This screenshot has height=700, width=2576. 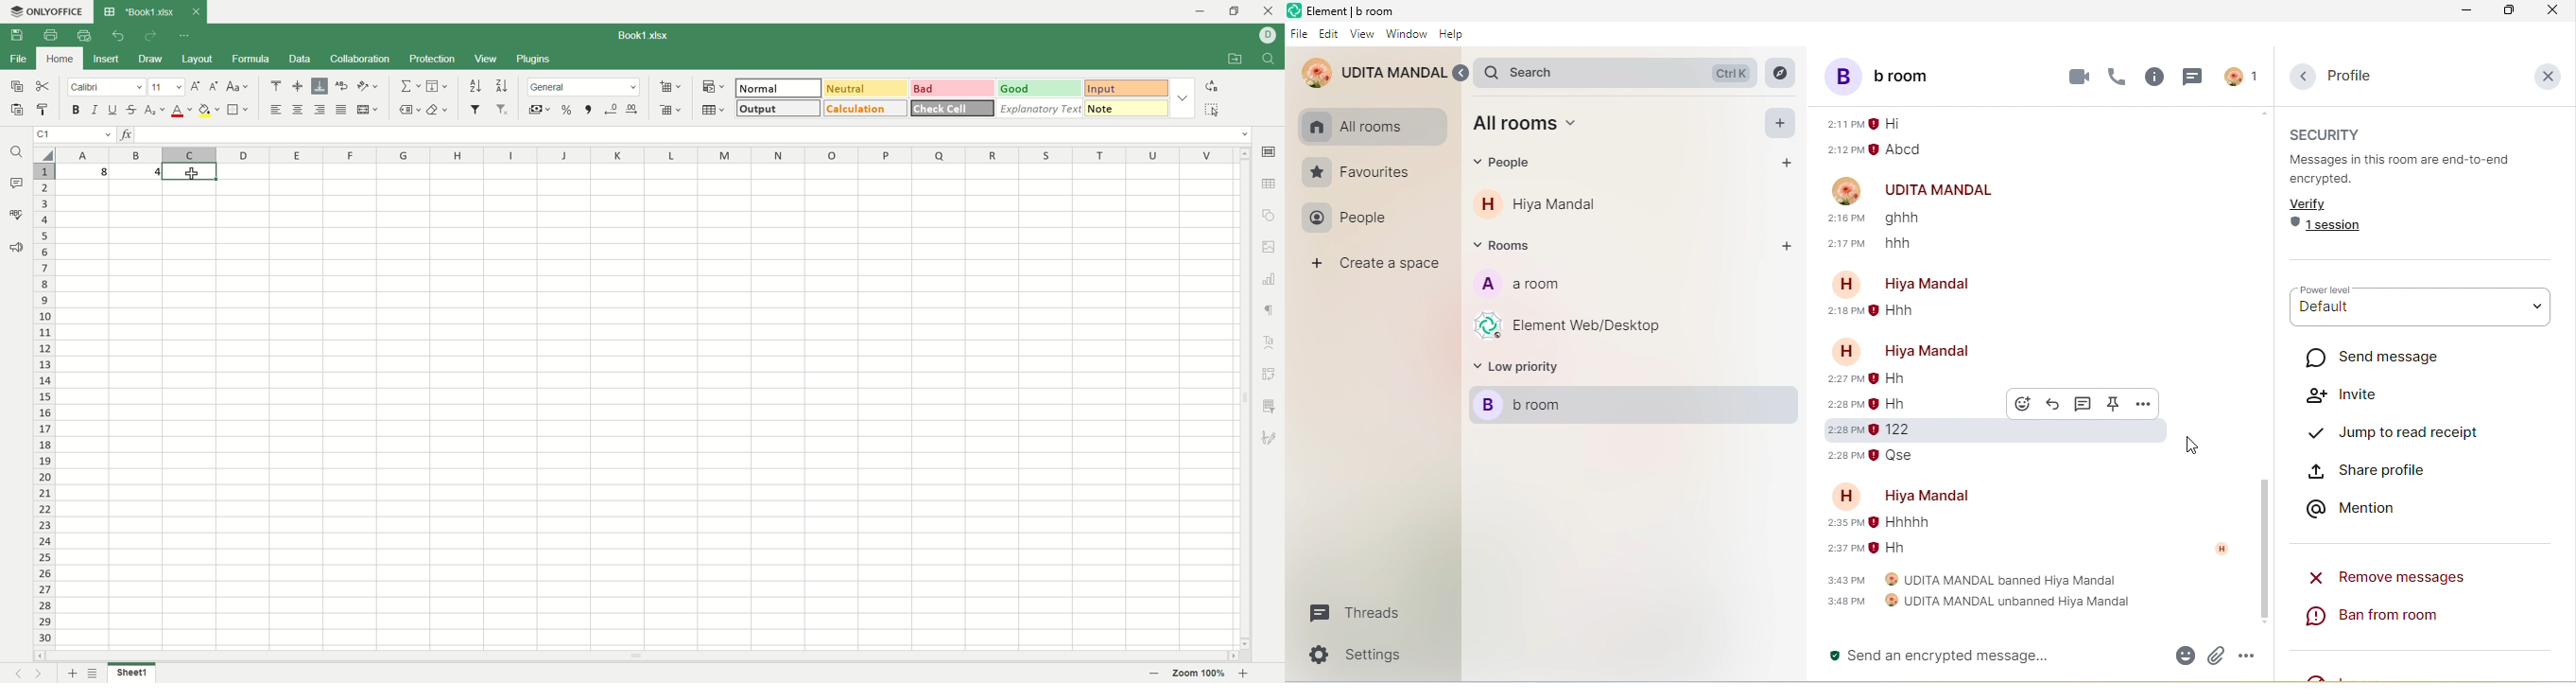 I want to click on messages in this room are end to end encrypted, so click(x=2411, y=169).